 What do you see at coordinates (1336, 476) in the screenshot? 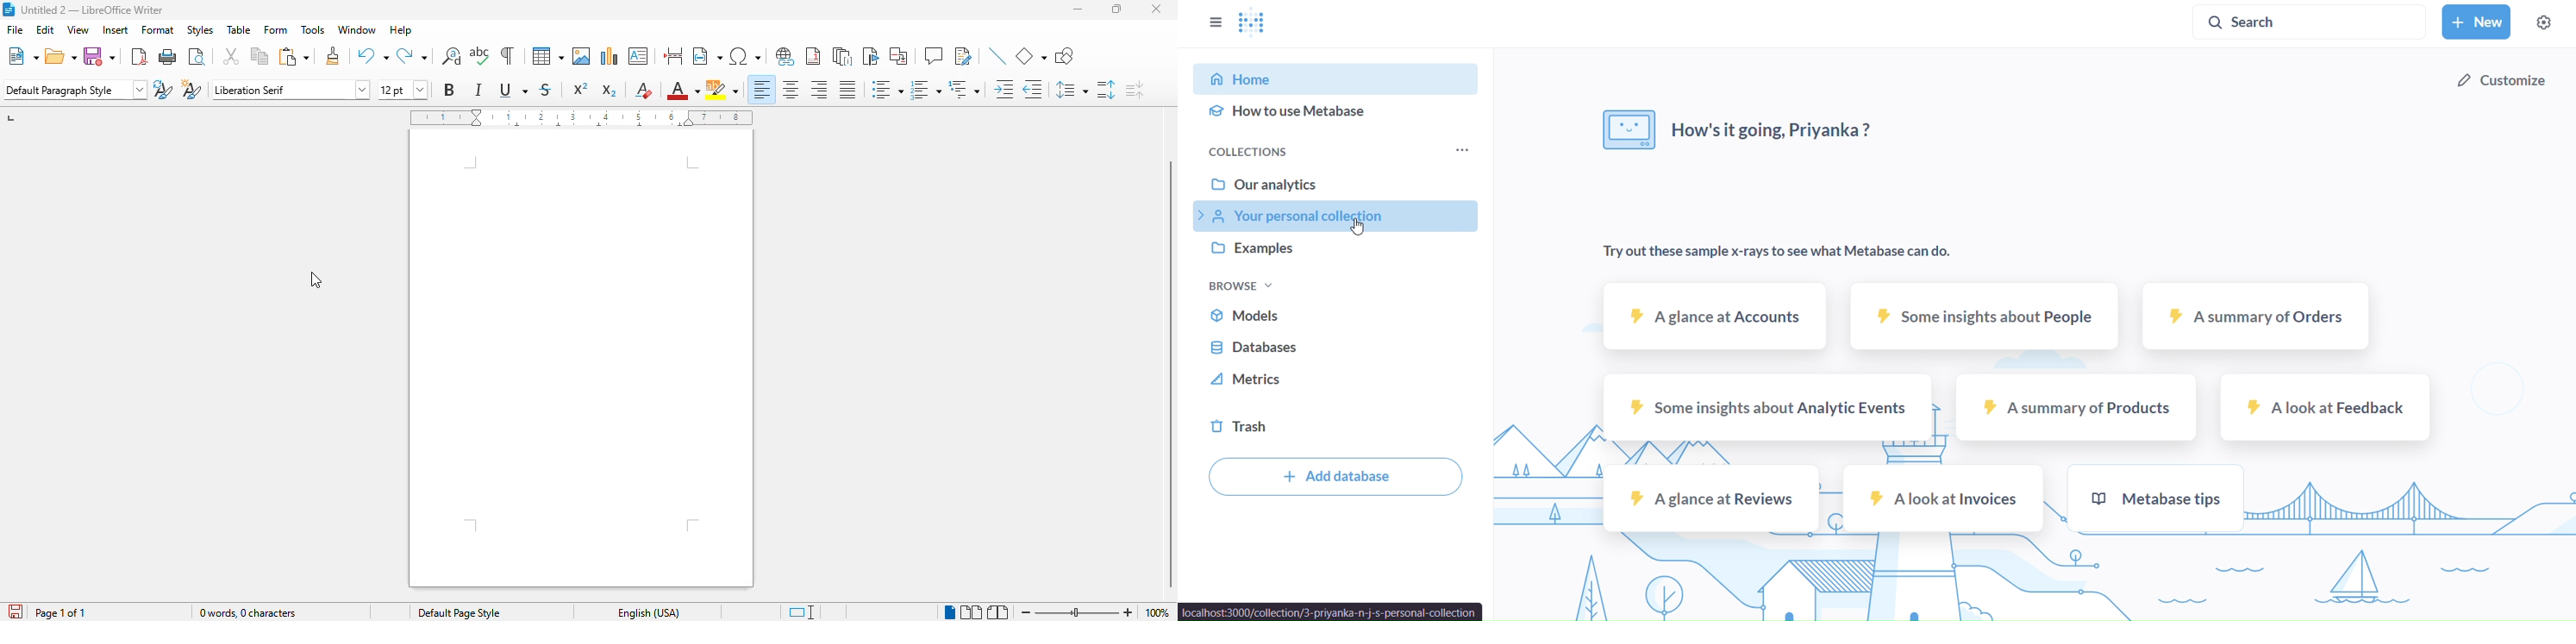
I see `add database` at bounding box center [1336, 476].